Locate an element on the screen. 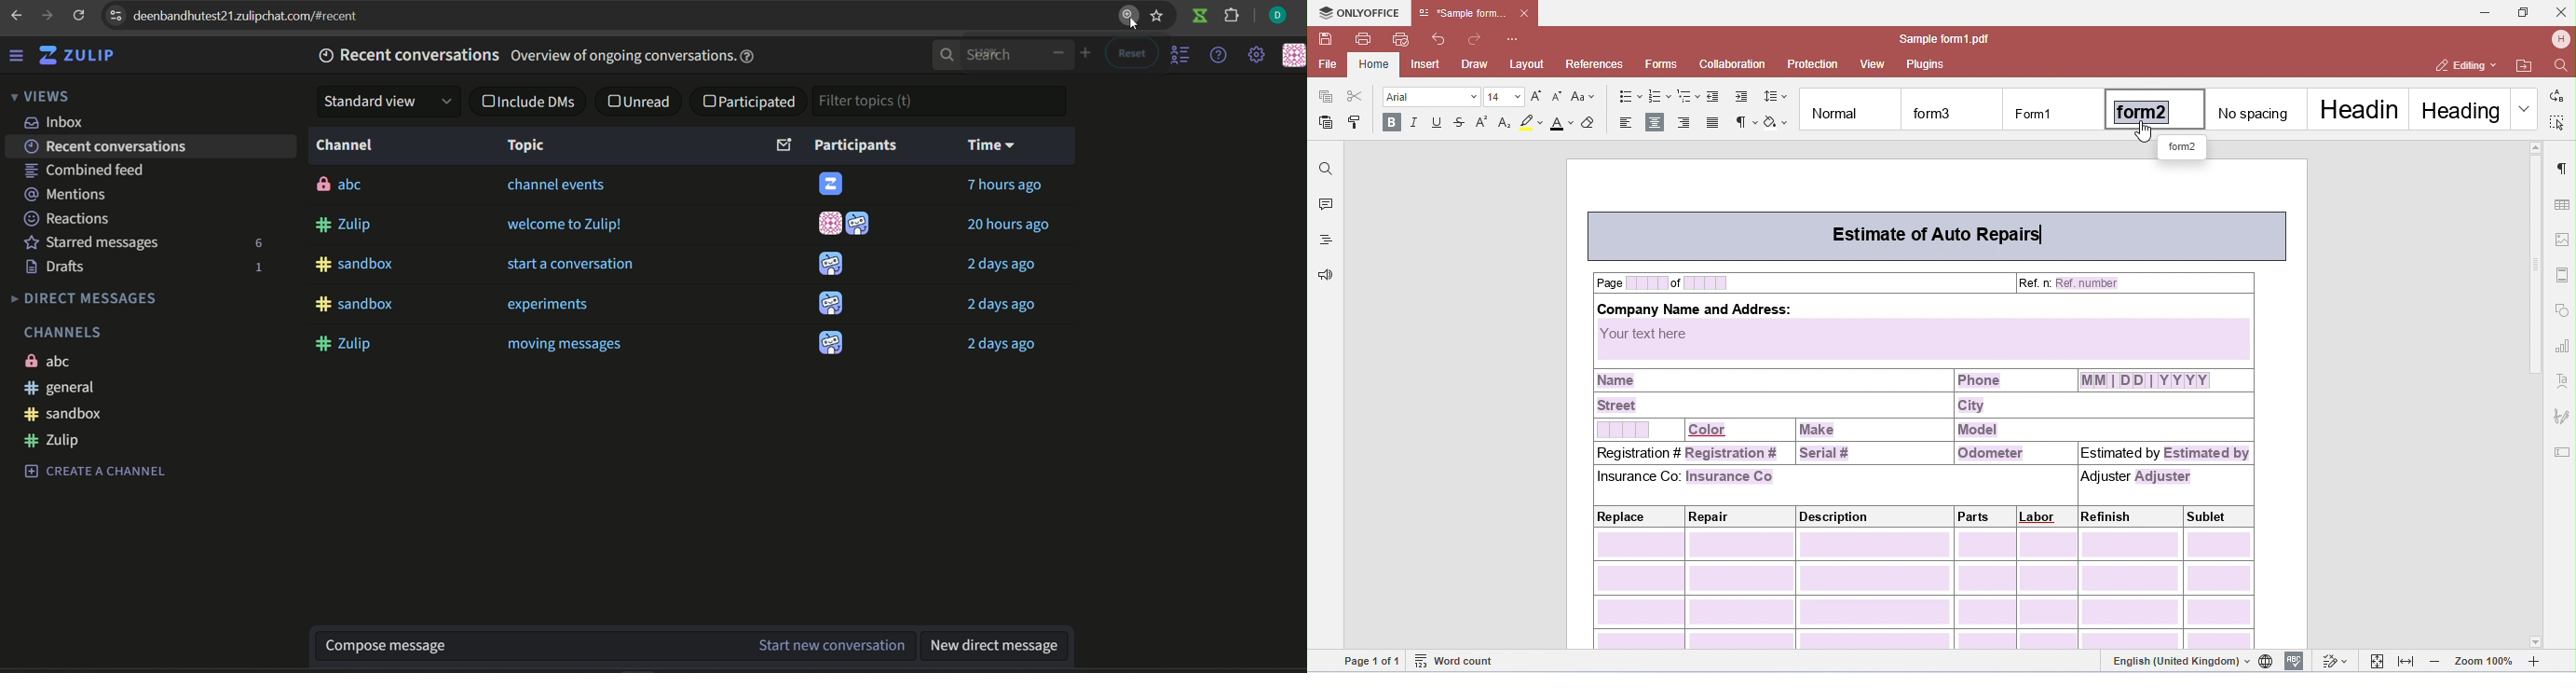  #sandbox is located at coordinates (69, 415).